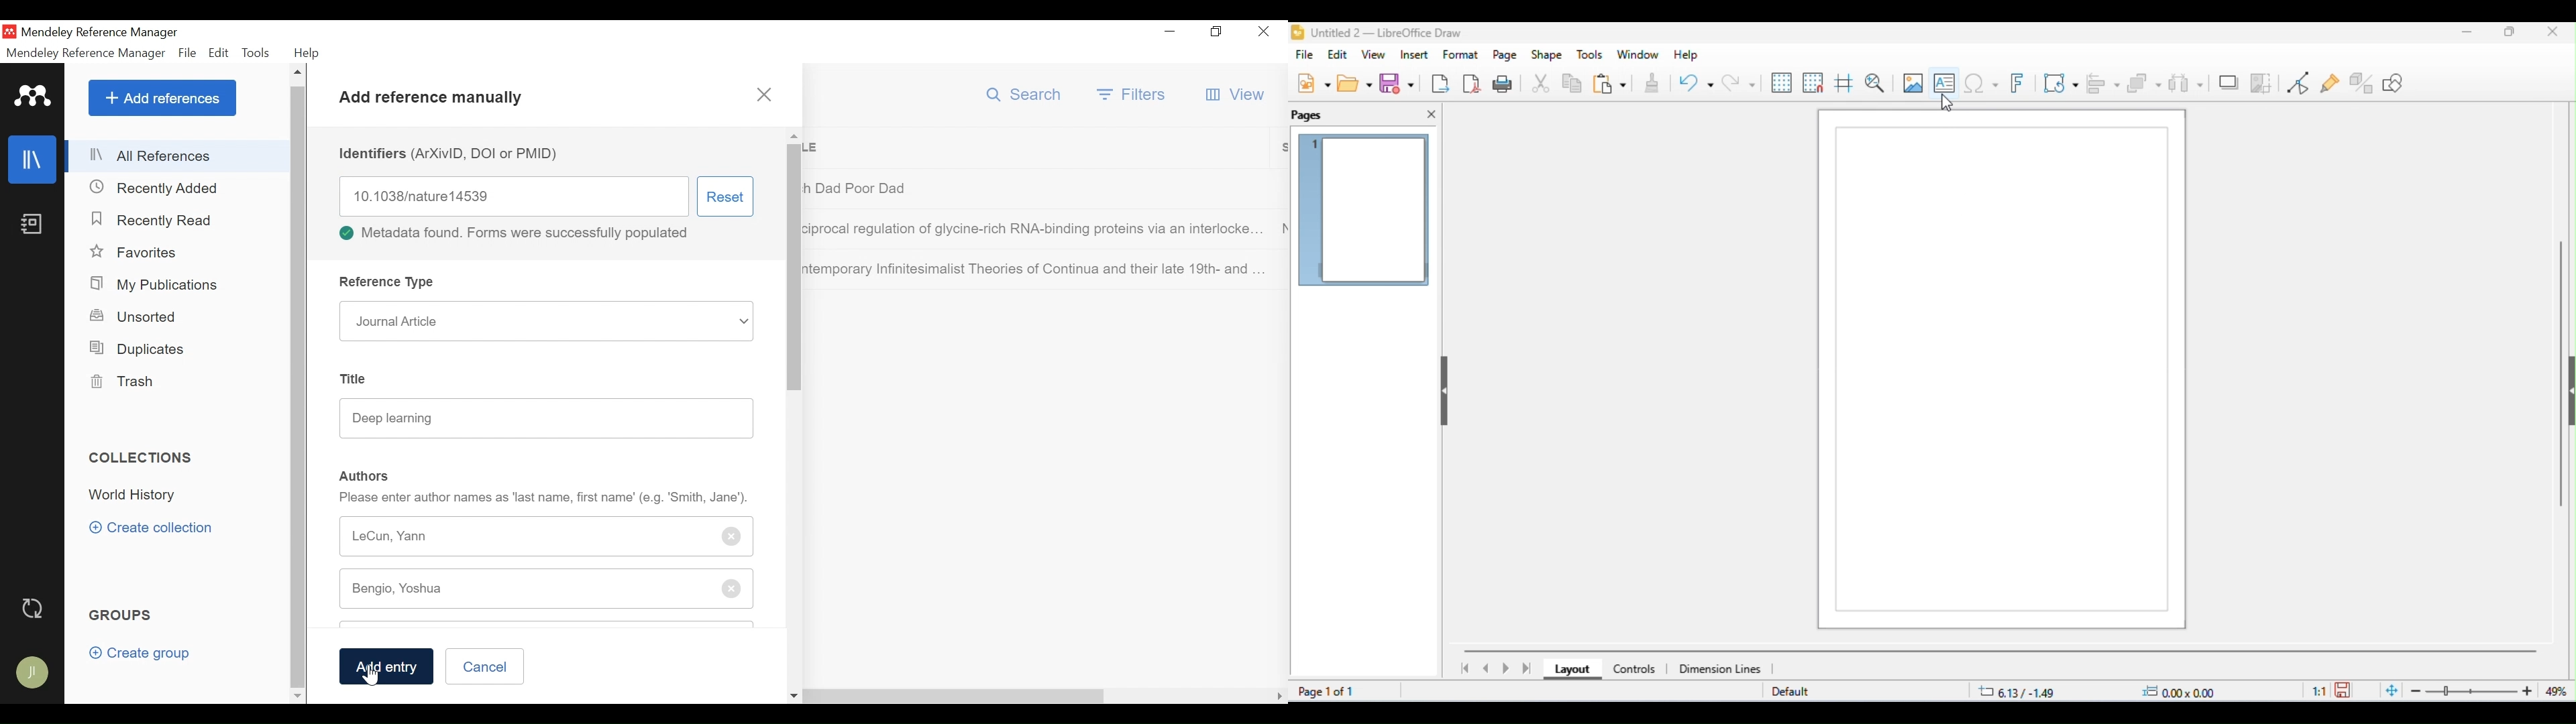 The height and width of the screenshot is (728, 2576). Describe the element at coordinates (1547, 56) in the screenshot. I see `shape` at that location.